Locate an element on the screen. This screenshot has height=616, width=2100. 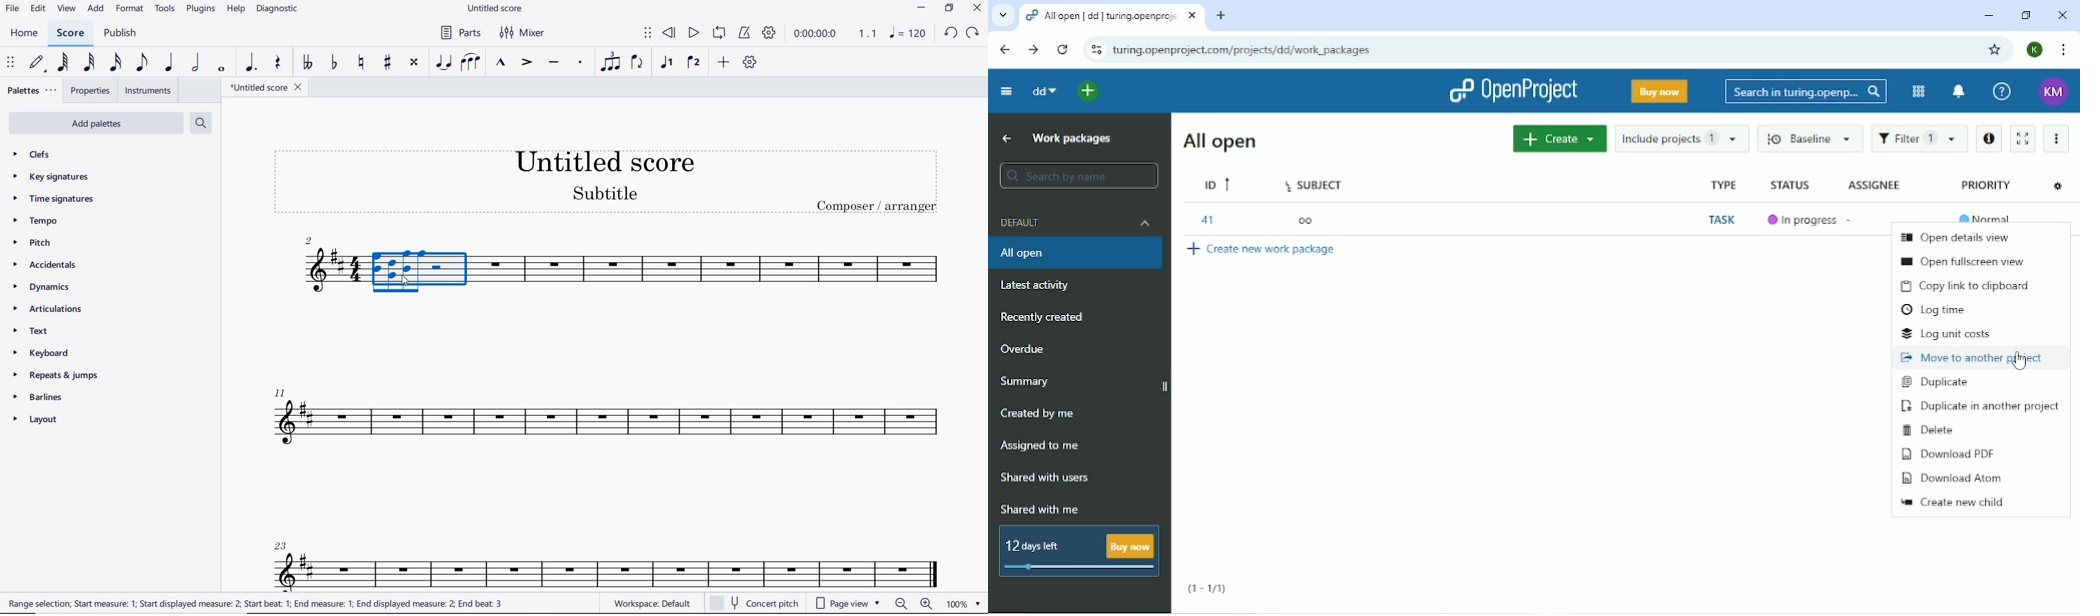
Log unit costs is located at coordinates (1945, 333).